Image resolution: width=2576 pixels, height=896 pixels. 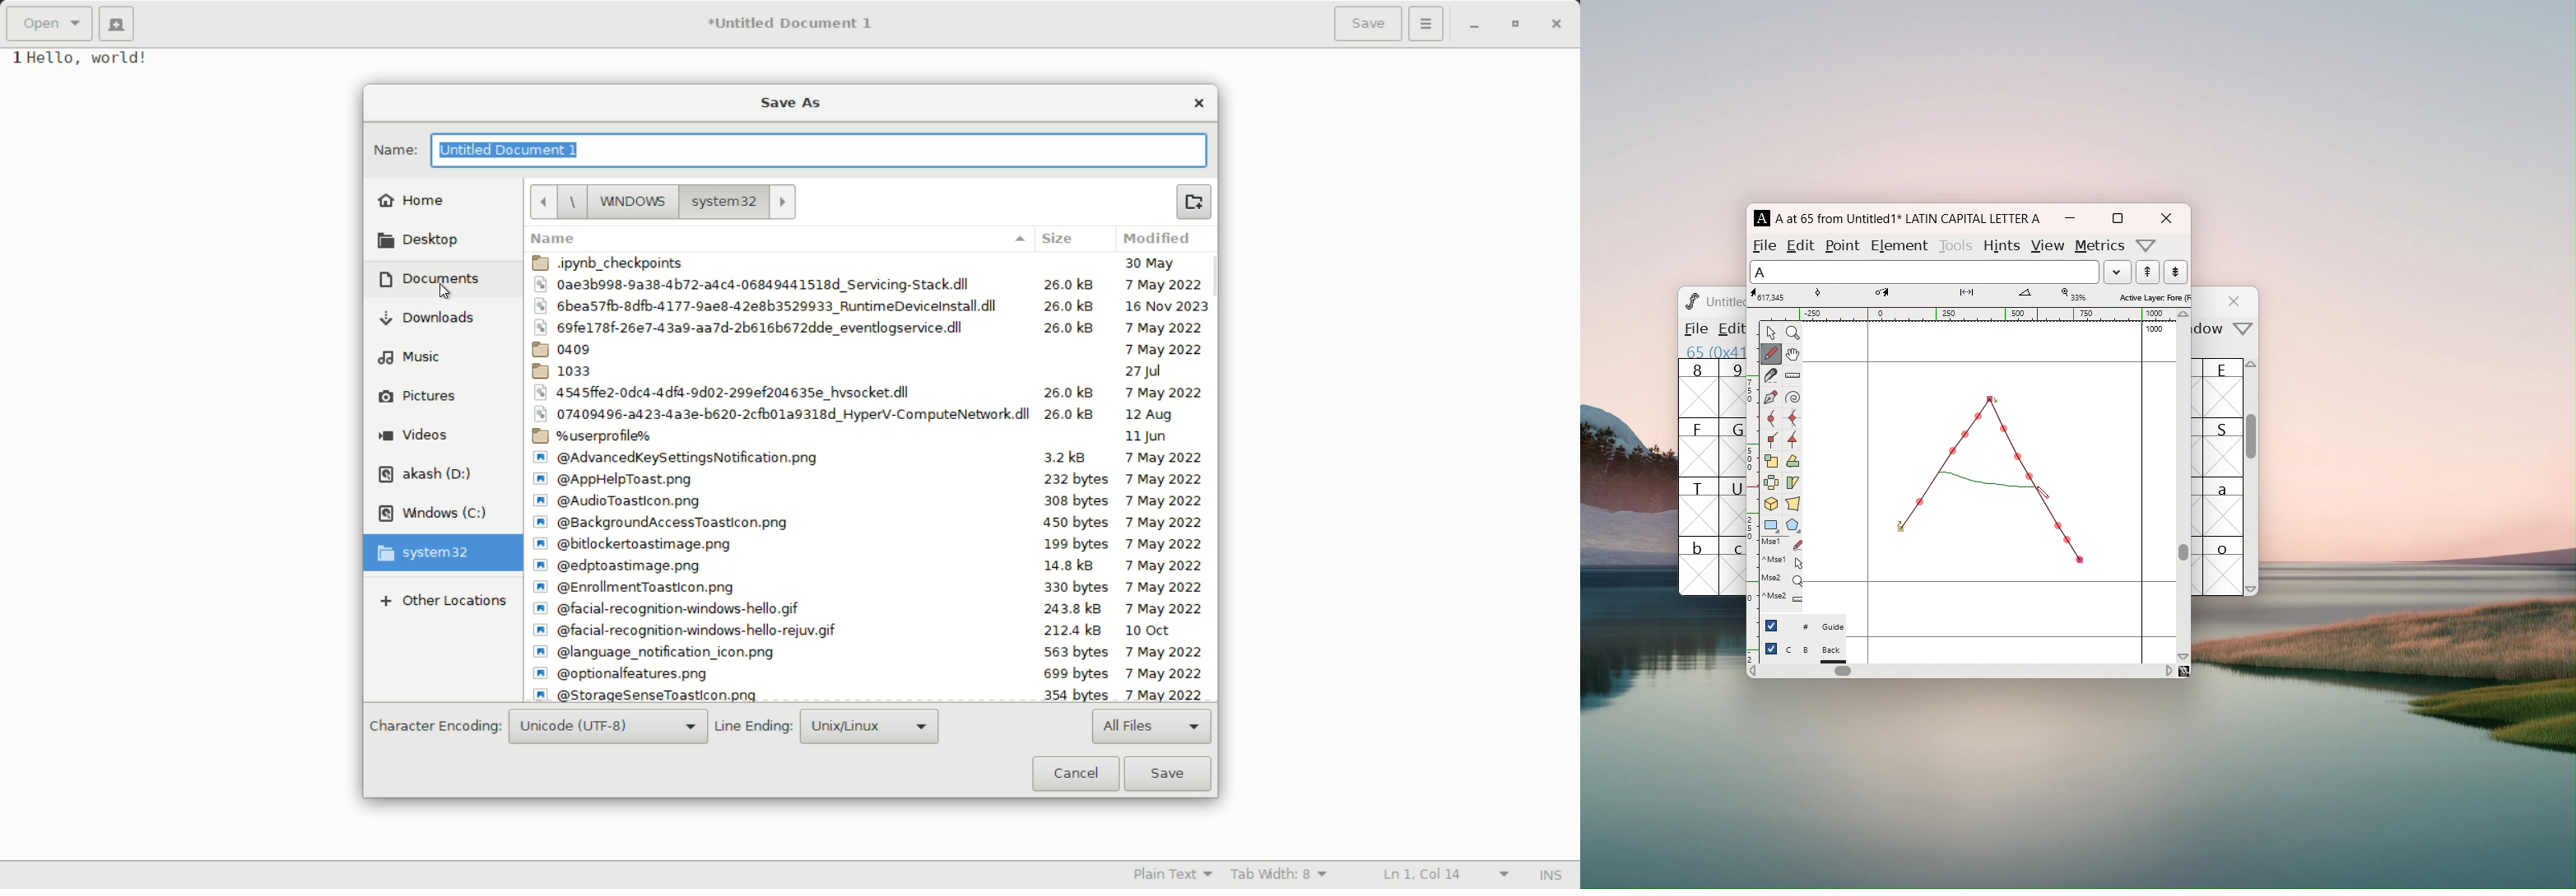 I want to click on skew selection, so click(x=1792, y=484).